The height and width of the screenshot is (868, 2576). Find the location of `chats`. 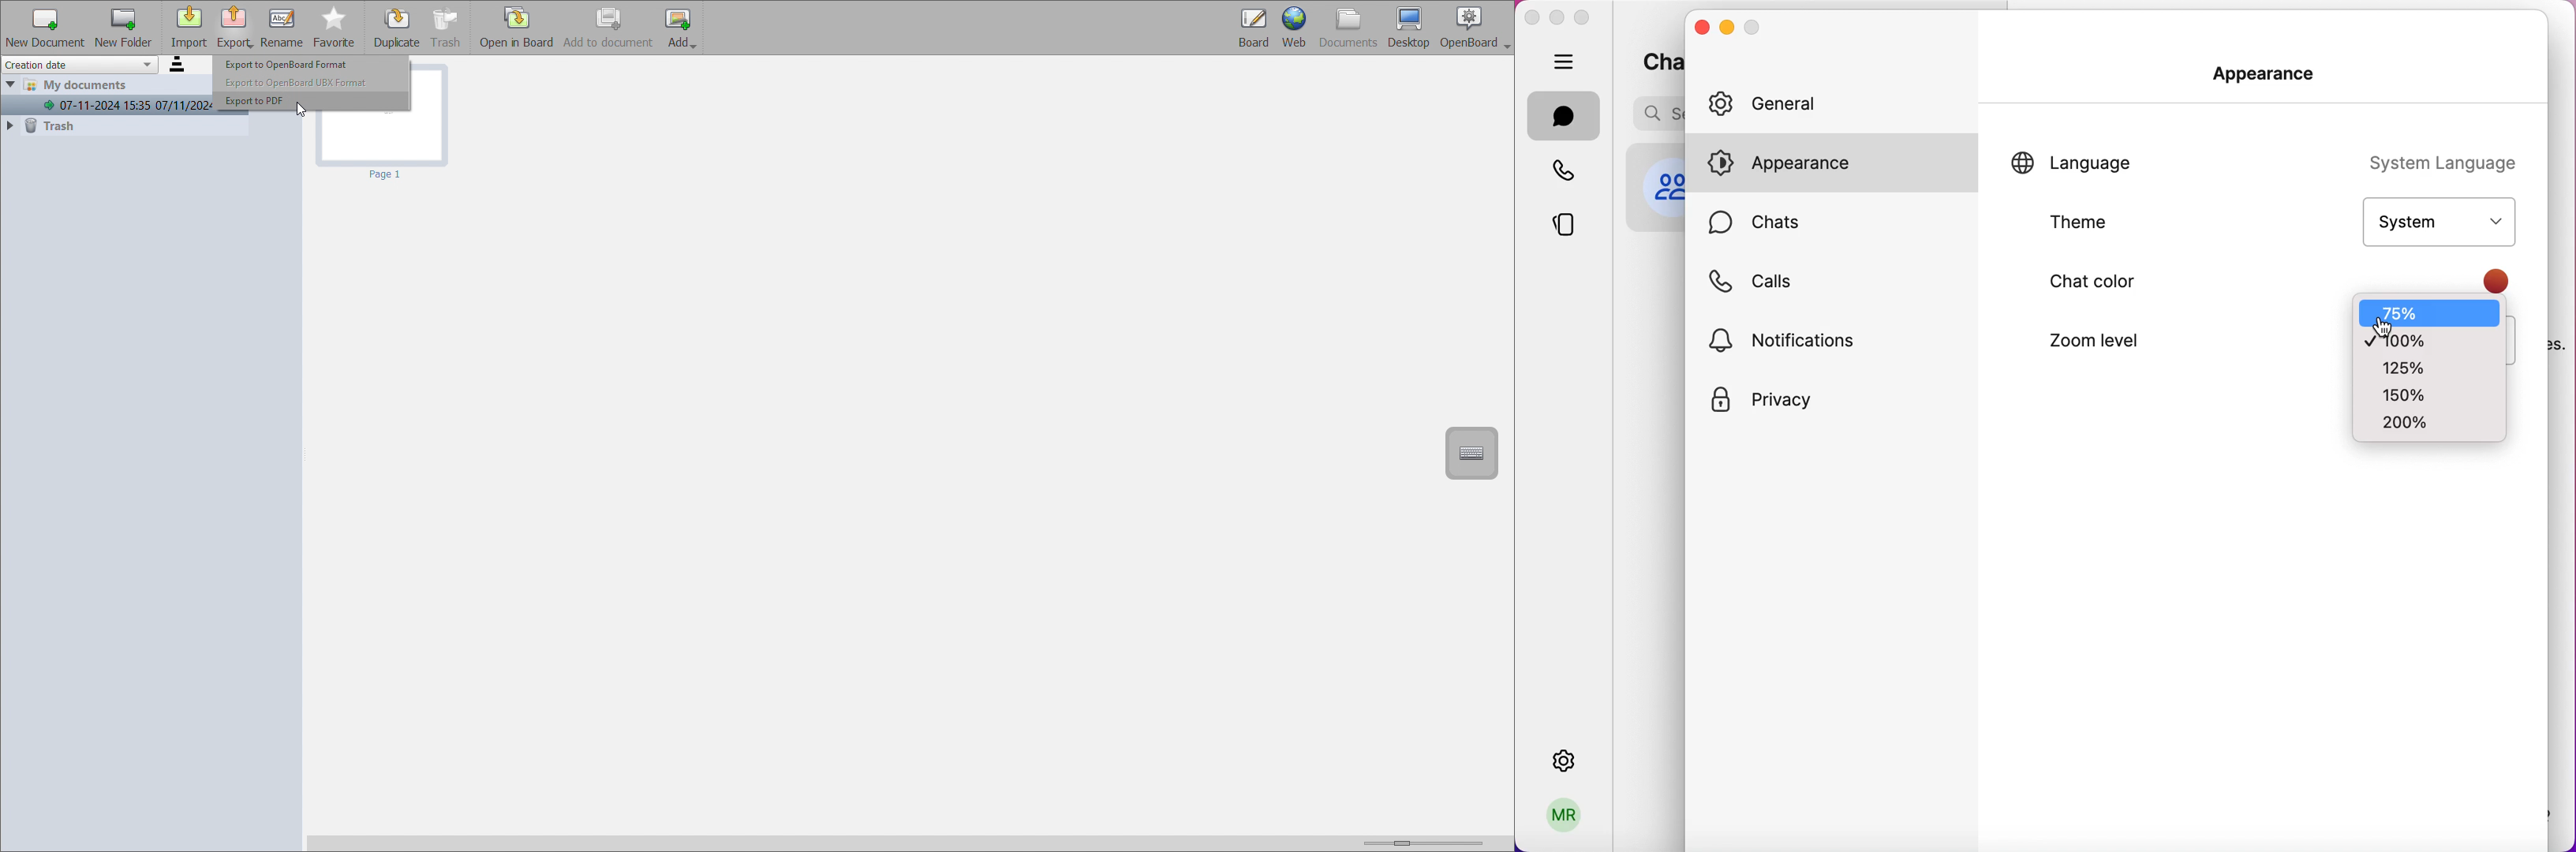

chats is located at coordinates (1655, 59).